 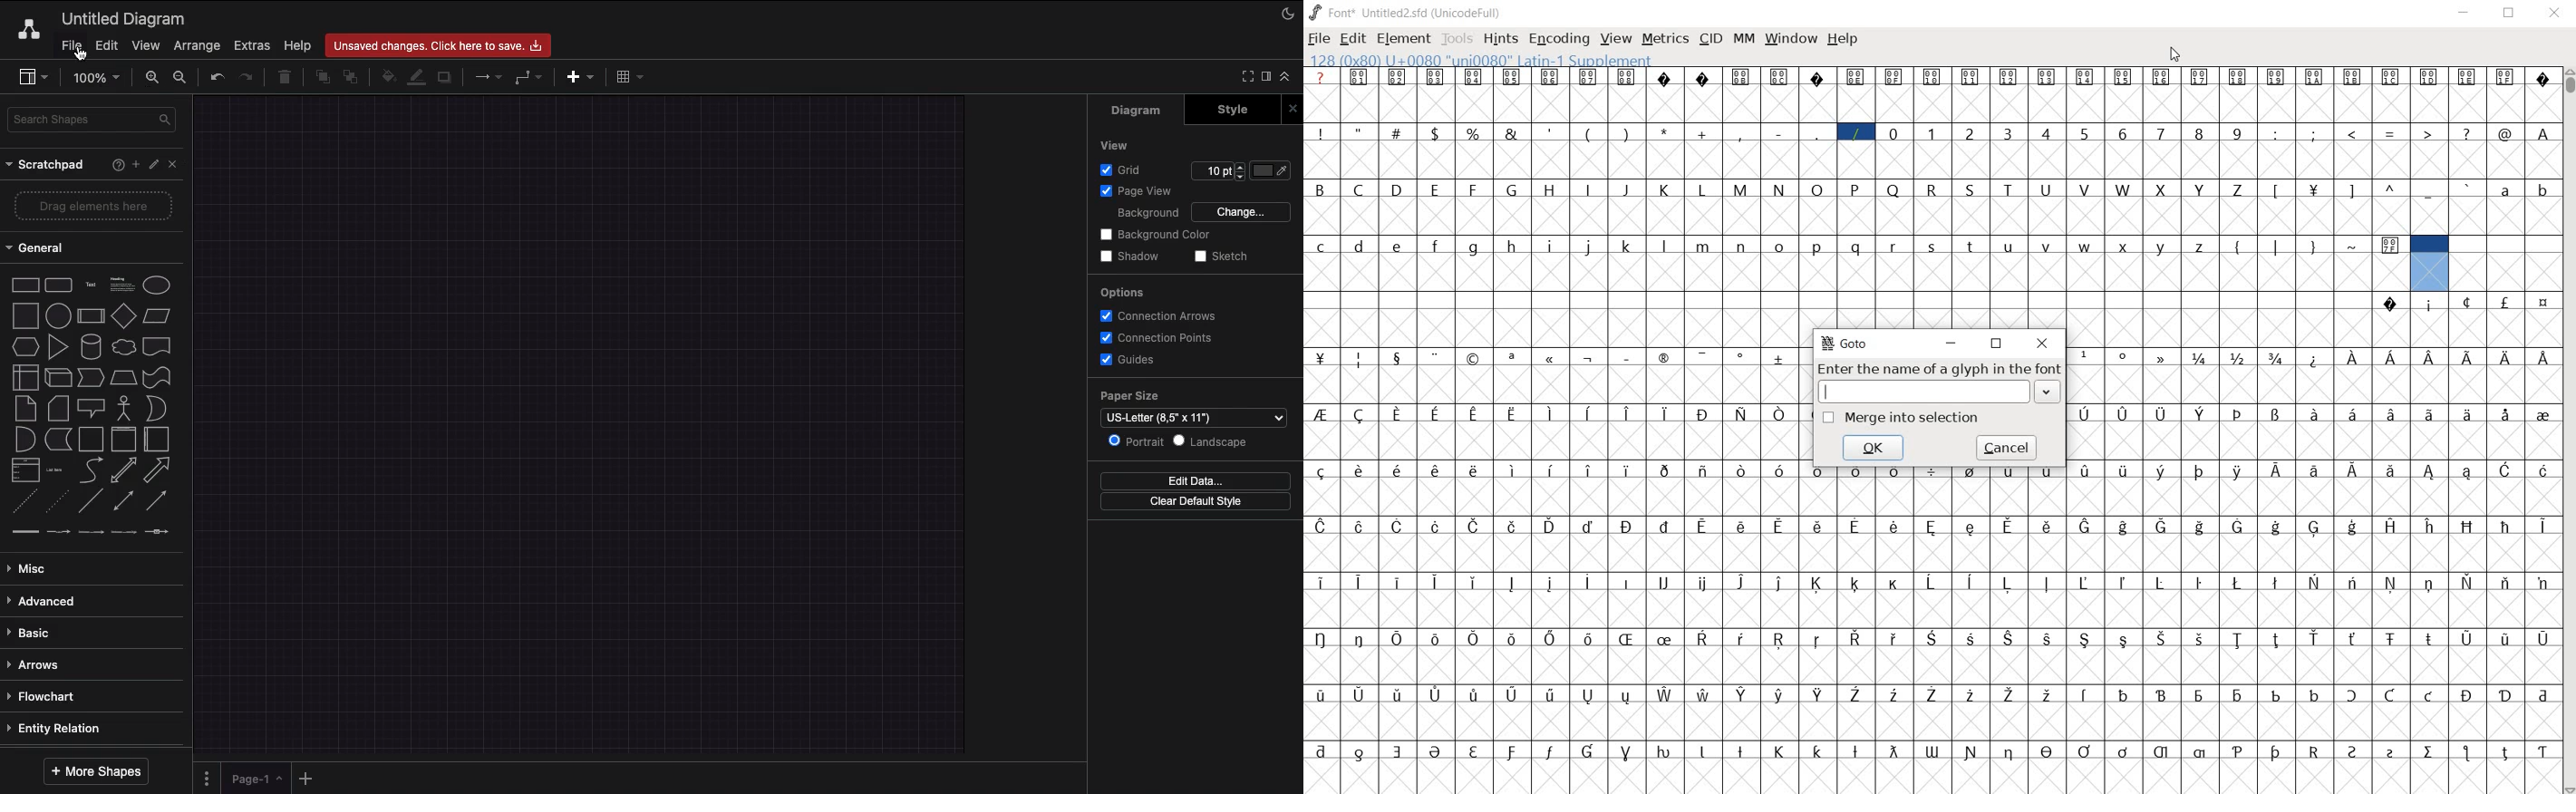 What do you see at coordinates (24, 347) in the screenshot?
I see `Hexagon` at bounding box center [24, 347].